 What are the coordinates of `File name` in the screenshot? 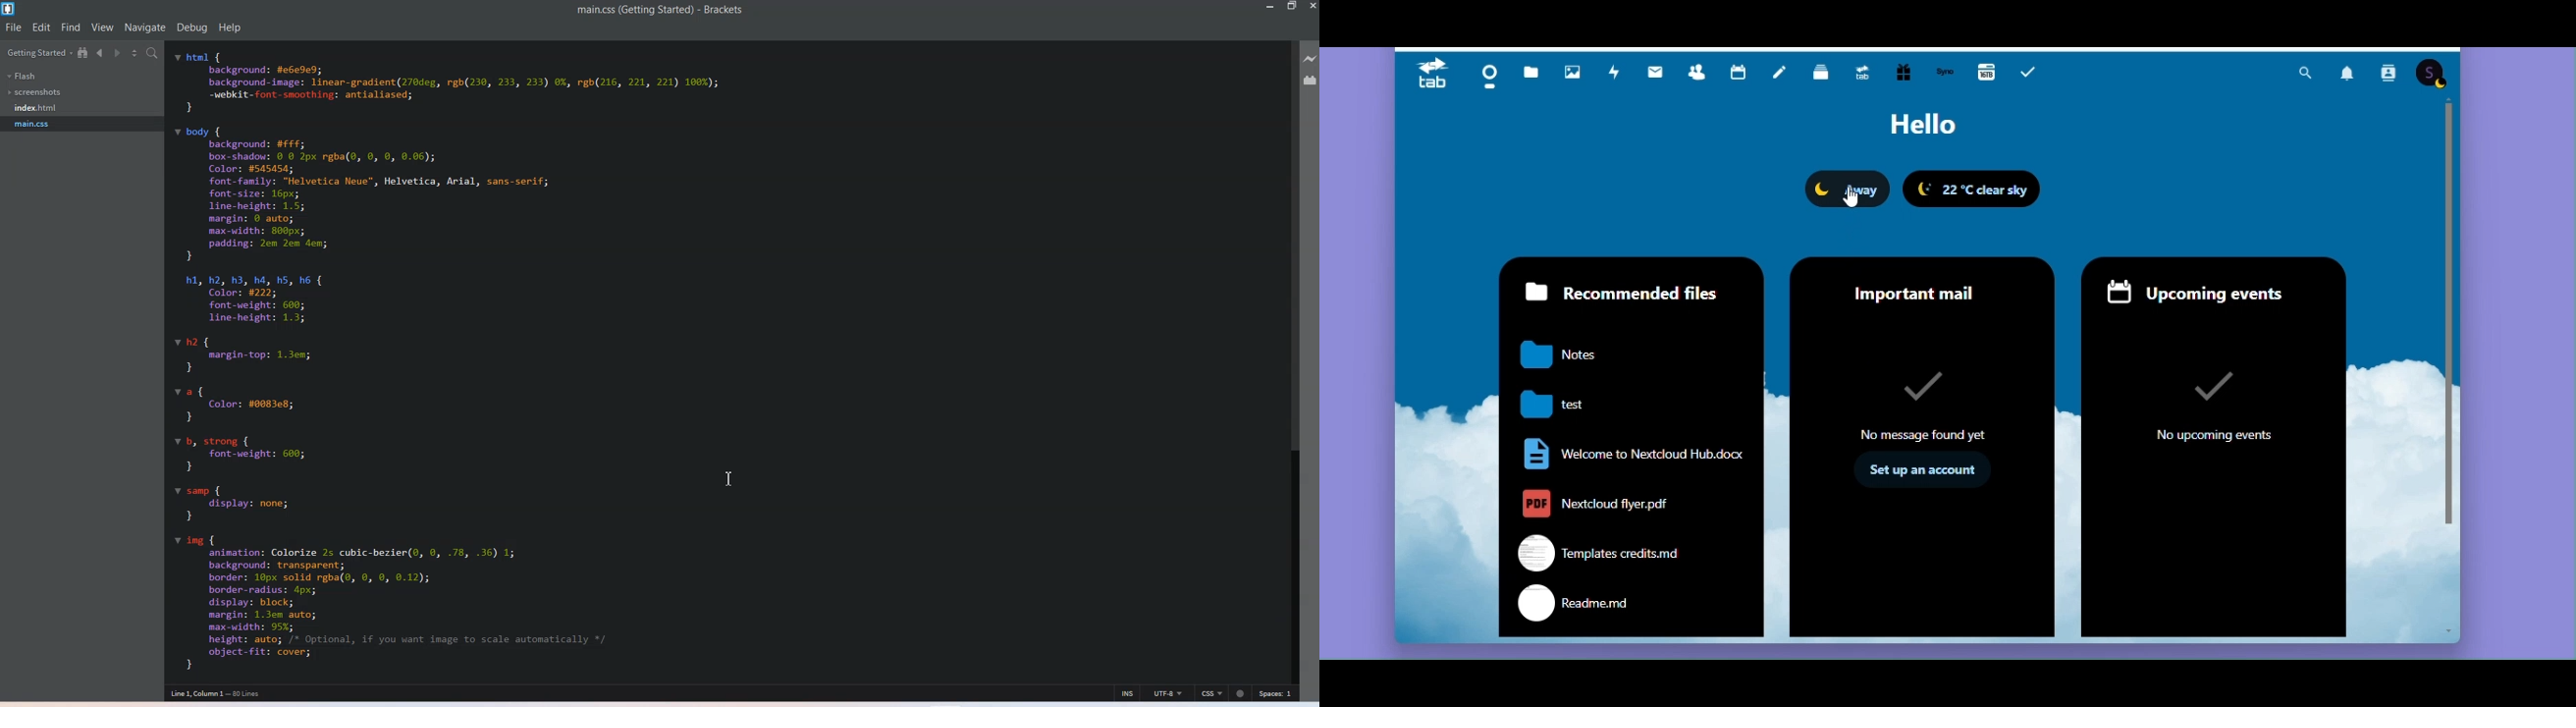 It's located at (661, 10).